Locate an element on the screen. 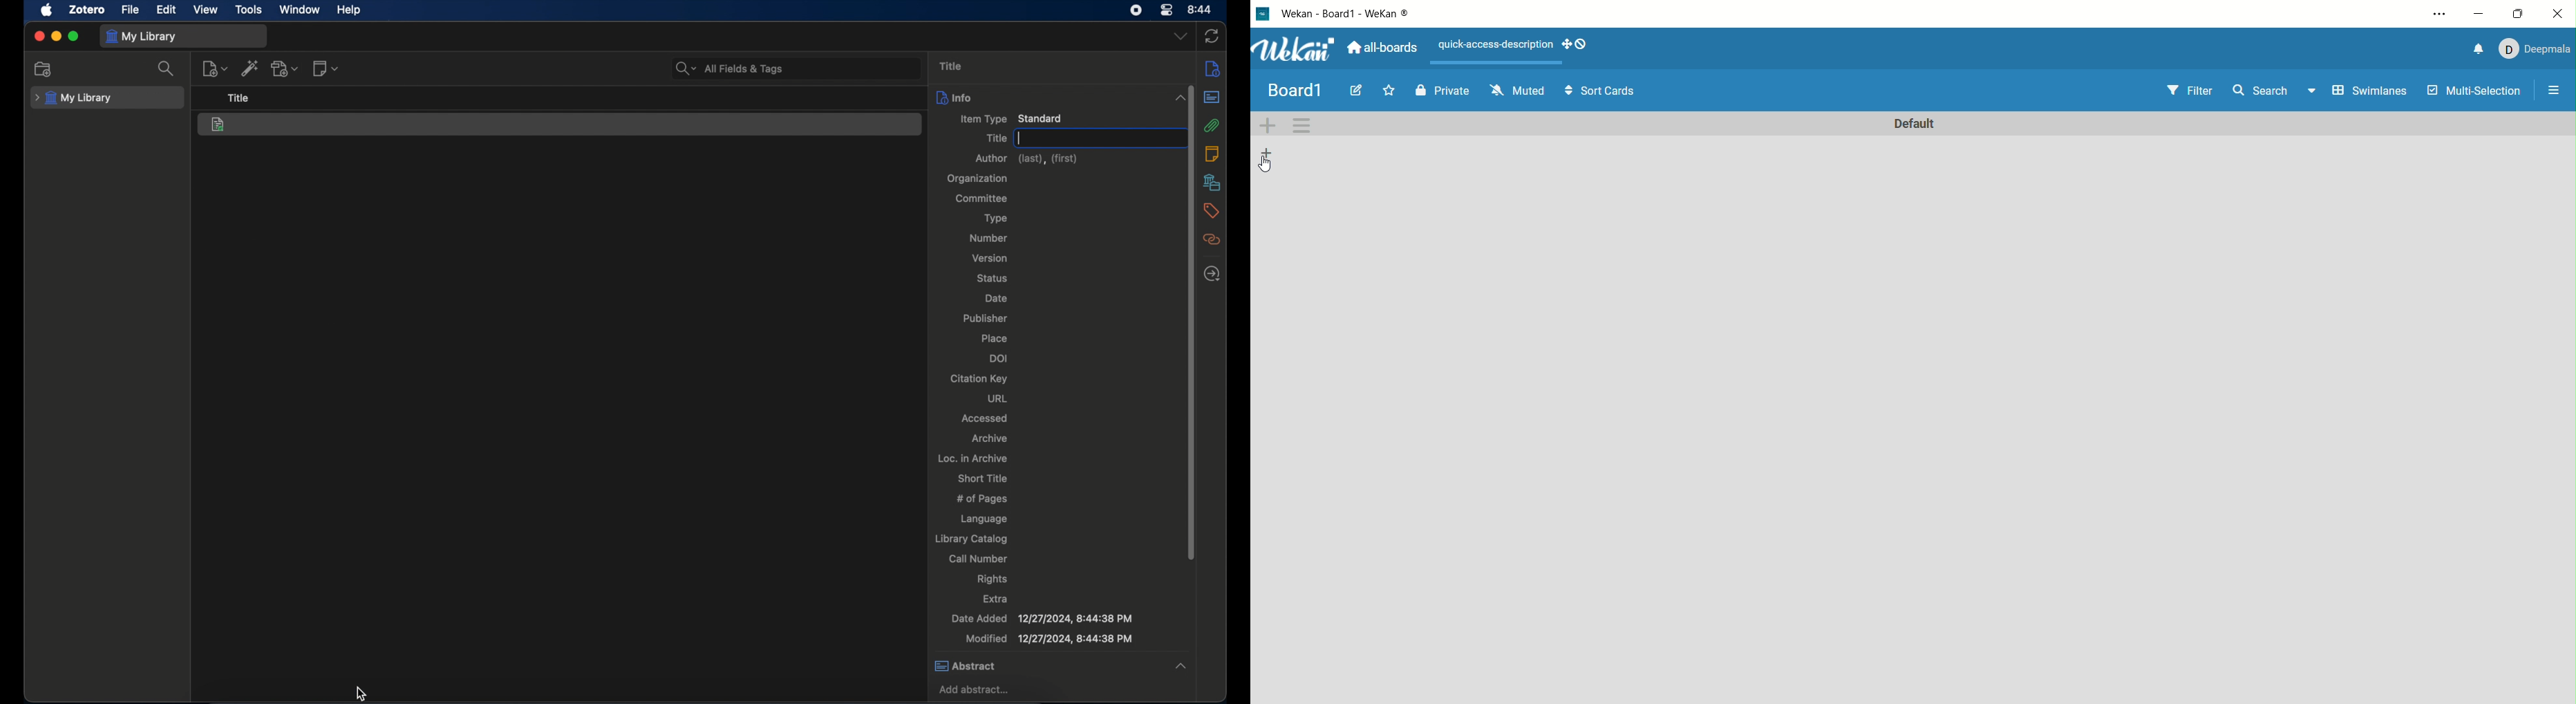 This screenshot has height=728, width=2576. new note is located at coordinates (327, 68).